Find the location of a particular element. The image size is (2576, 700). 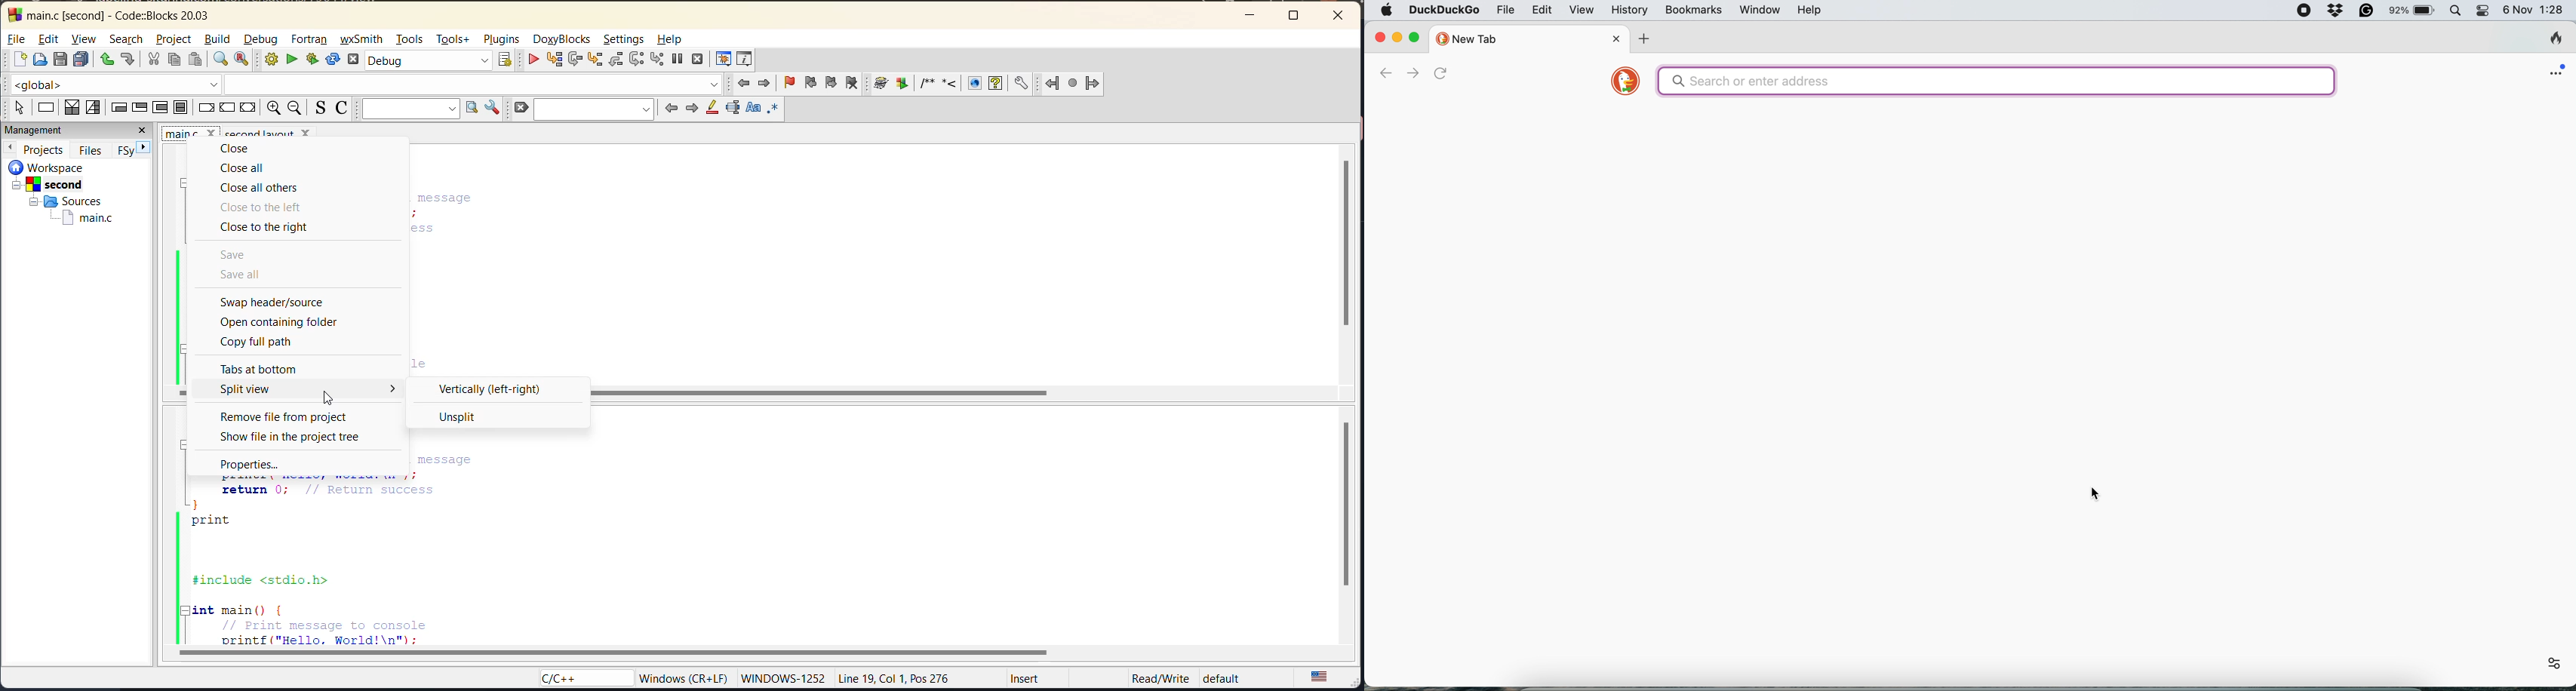

clear bookmark is located at coordinates (851, 84).